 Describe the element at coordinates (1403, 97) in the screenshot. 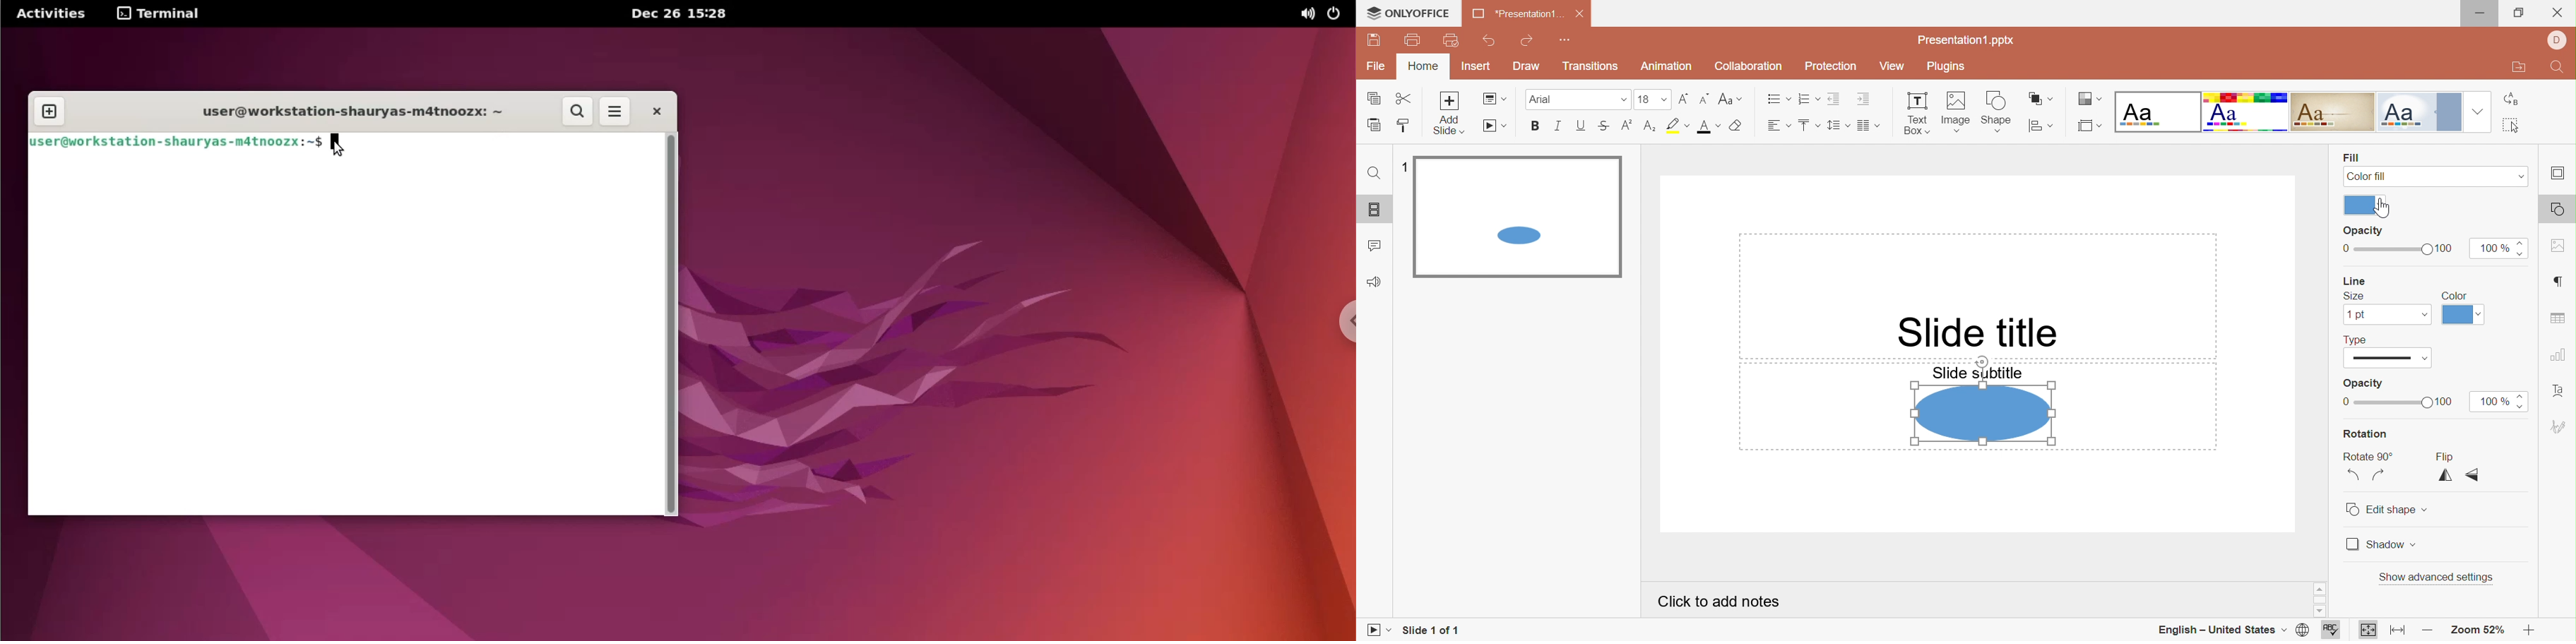

I see `Cut` at that location.